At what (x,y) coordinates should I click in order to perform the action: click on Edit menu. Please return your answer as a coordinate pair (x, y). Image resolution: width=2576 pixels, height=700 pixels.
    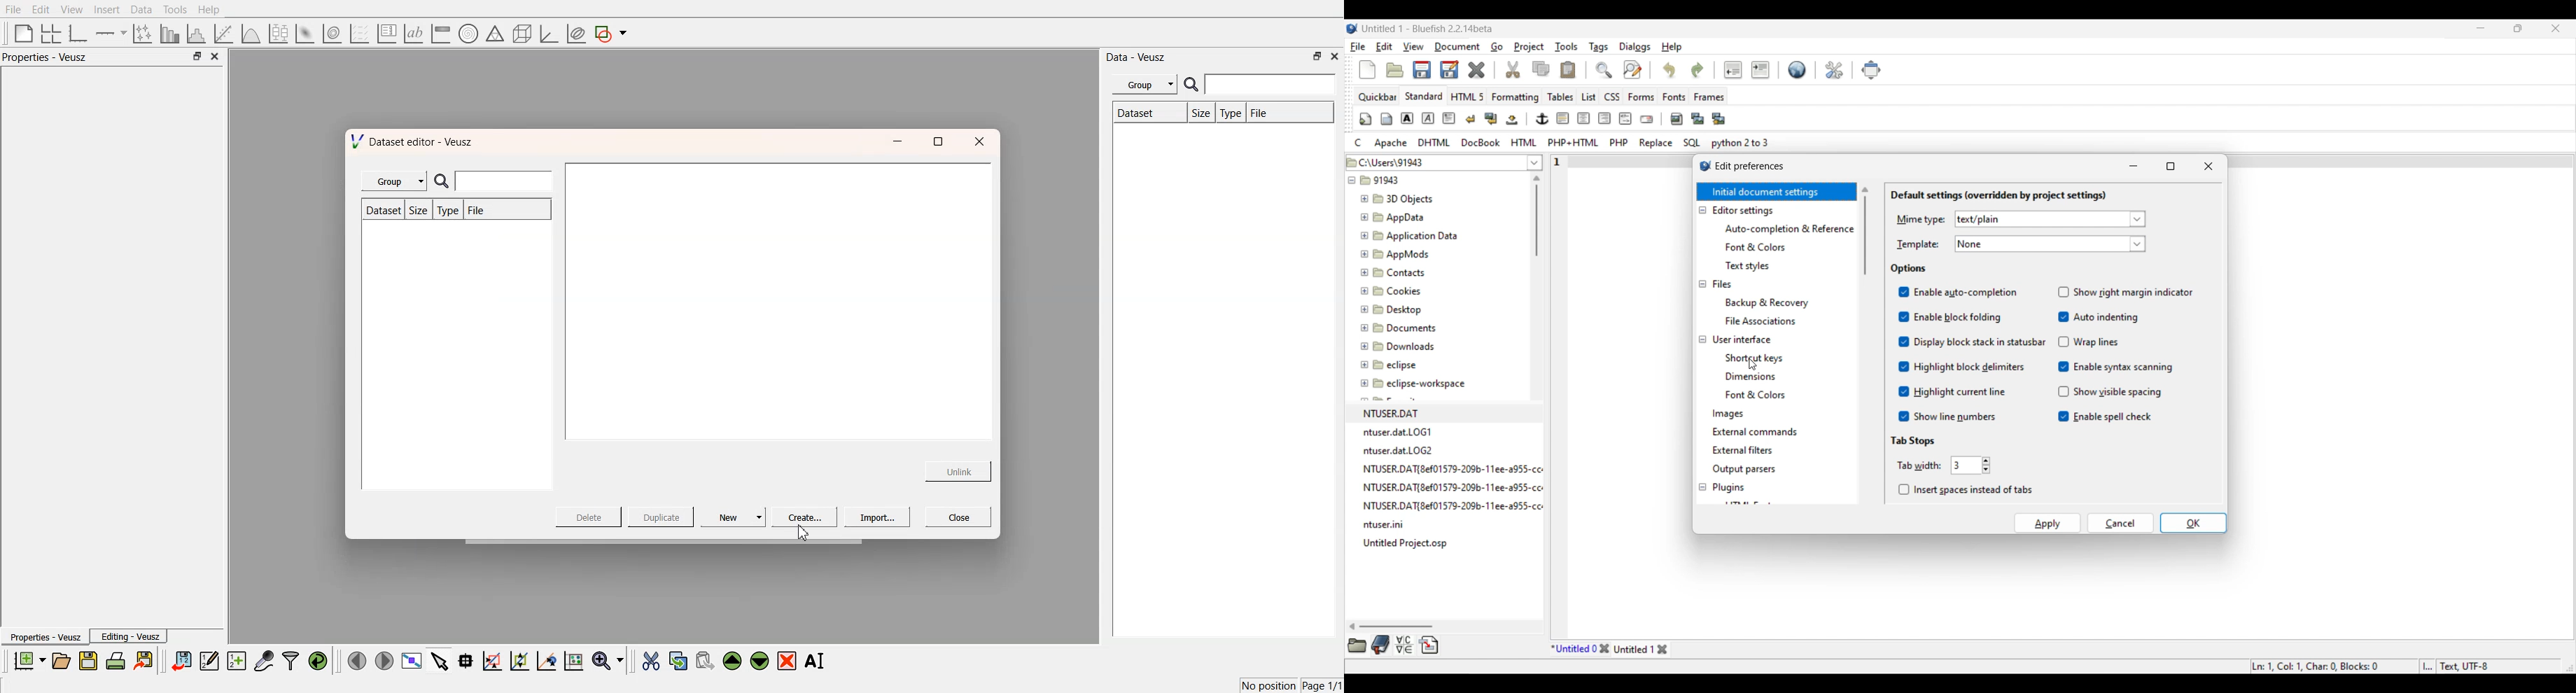
    Looking at the image, I should click on (1384, 46).